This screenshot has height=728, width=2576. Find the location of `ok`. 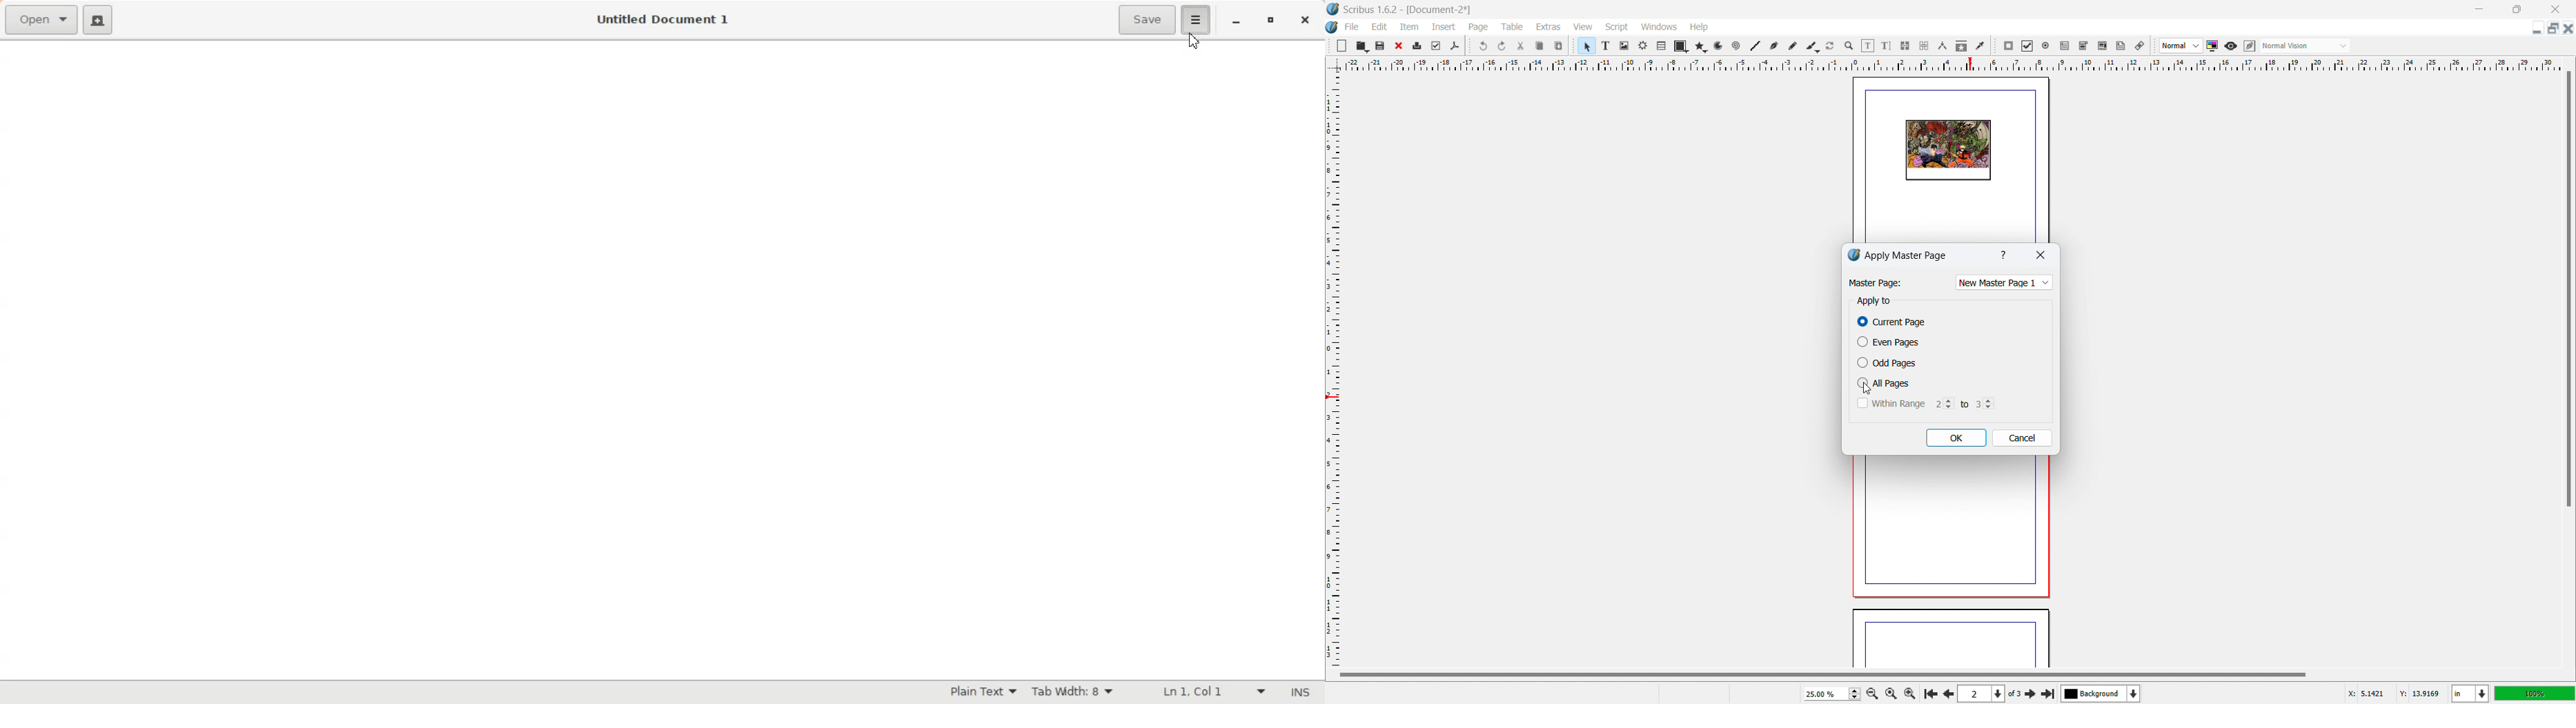

ok is located at coordinates (1956, 438).